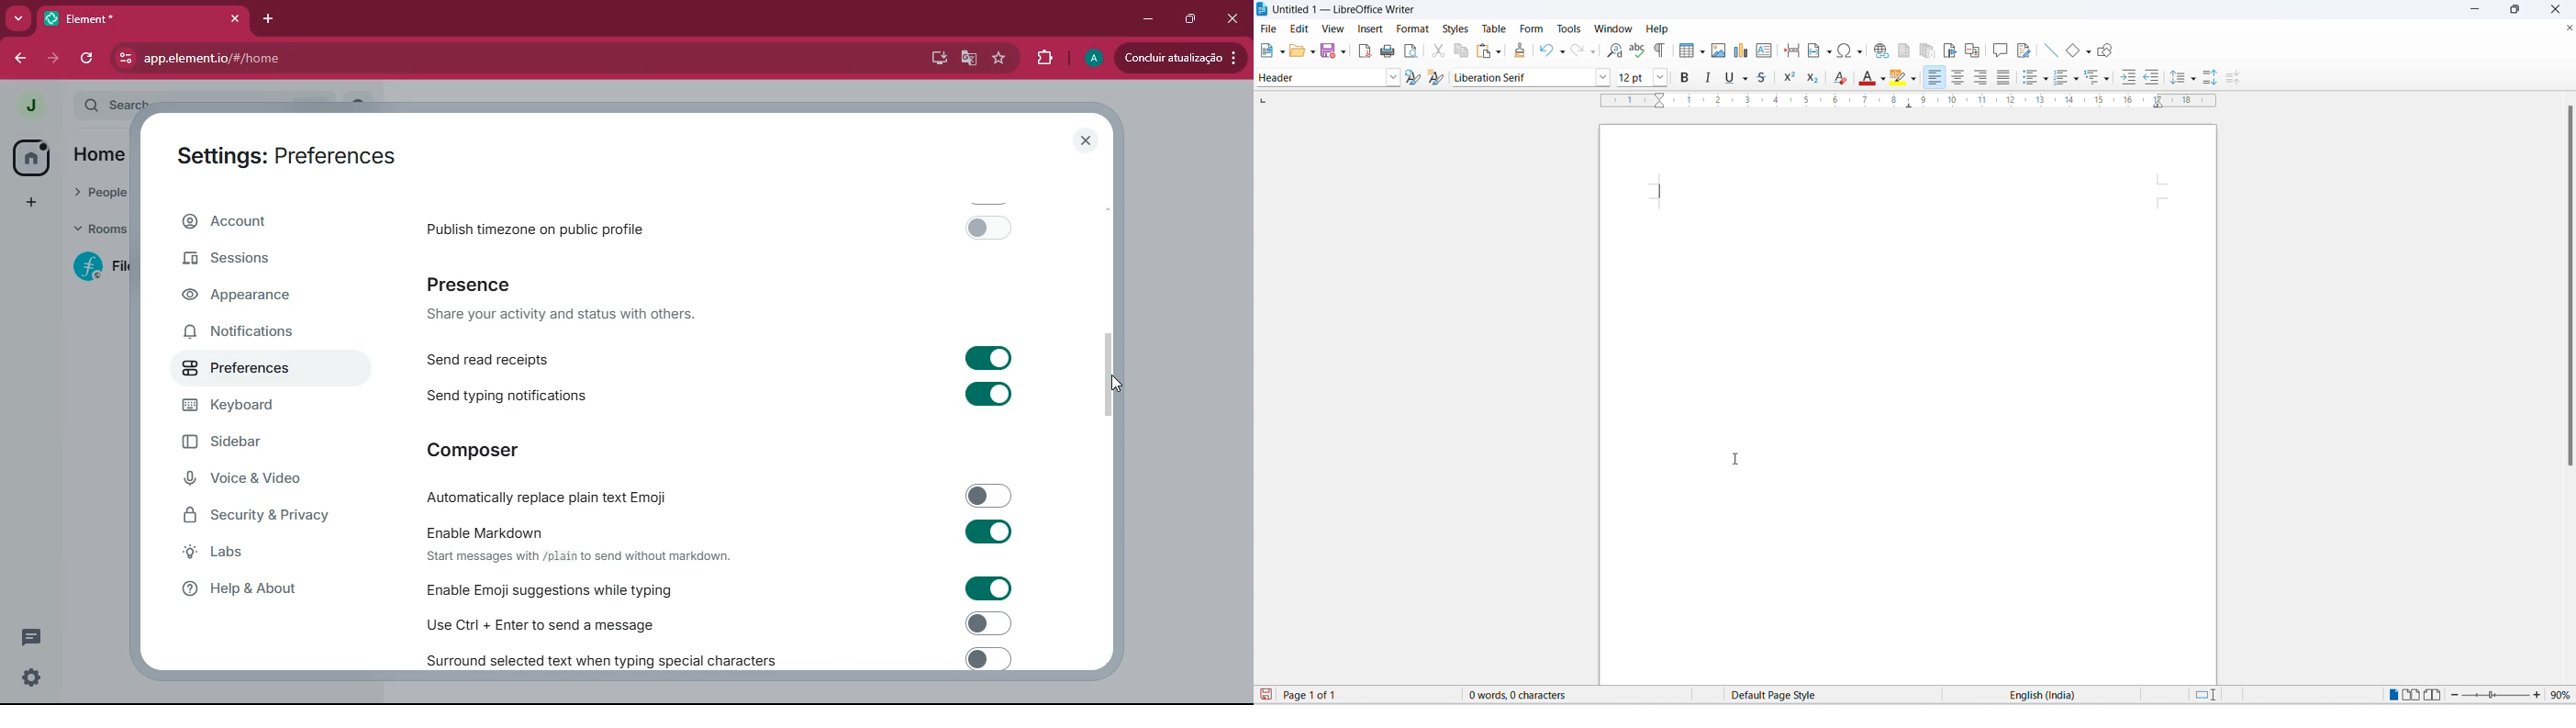 This screenshot has height=728, width=2576. What do you see at coordinates (1740, 53) in the screenshot?
I see `insert chat` at bounding box center [1740, 53].